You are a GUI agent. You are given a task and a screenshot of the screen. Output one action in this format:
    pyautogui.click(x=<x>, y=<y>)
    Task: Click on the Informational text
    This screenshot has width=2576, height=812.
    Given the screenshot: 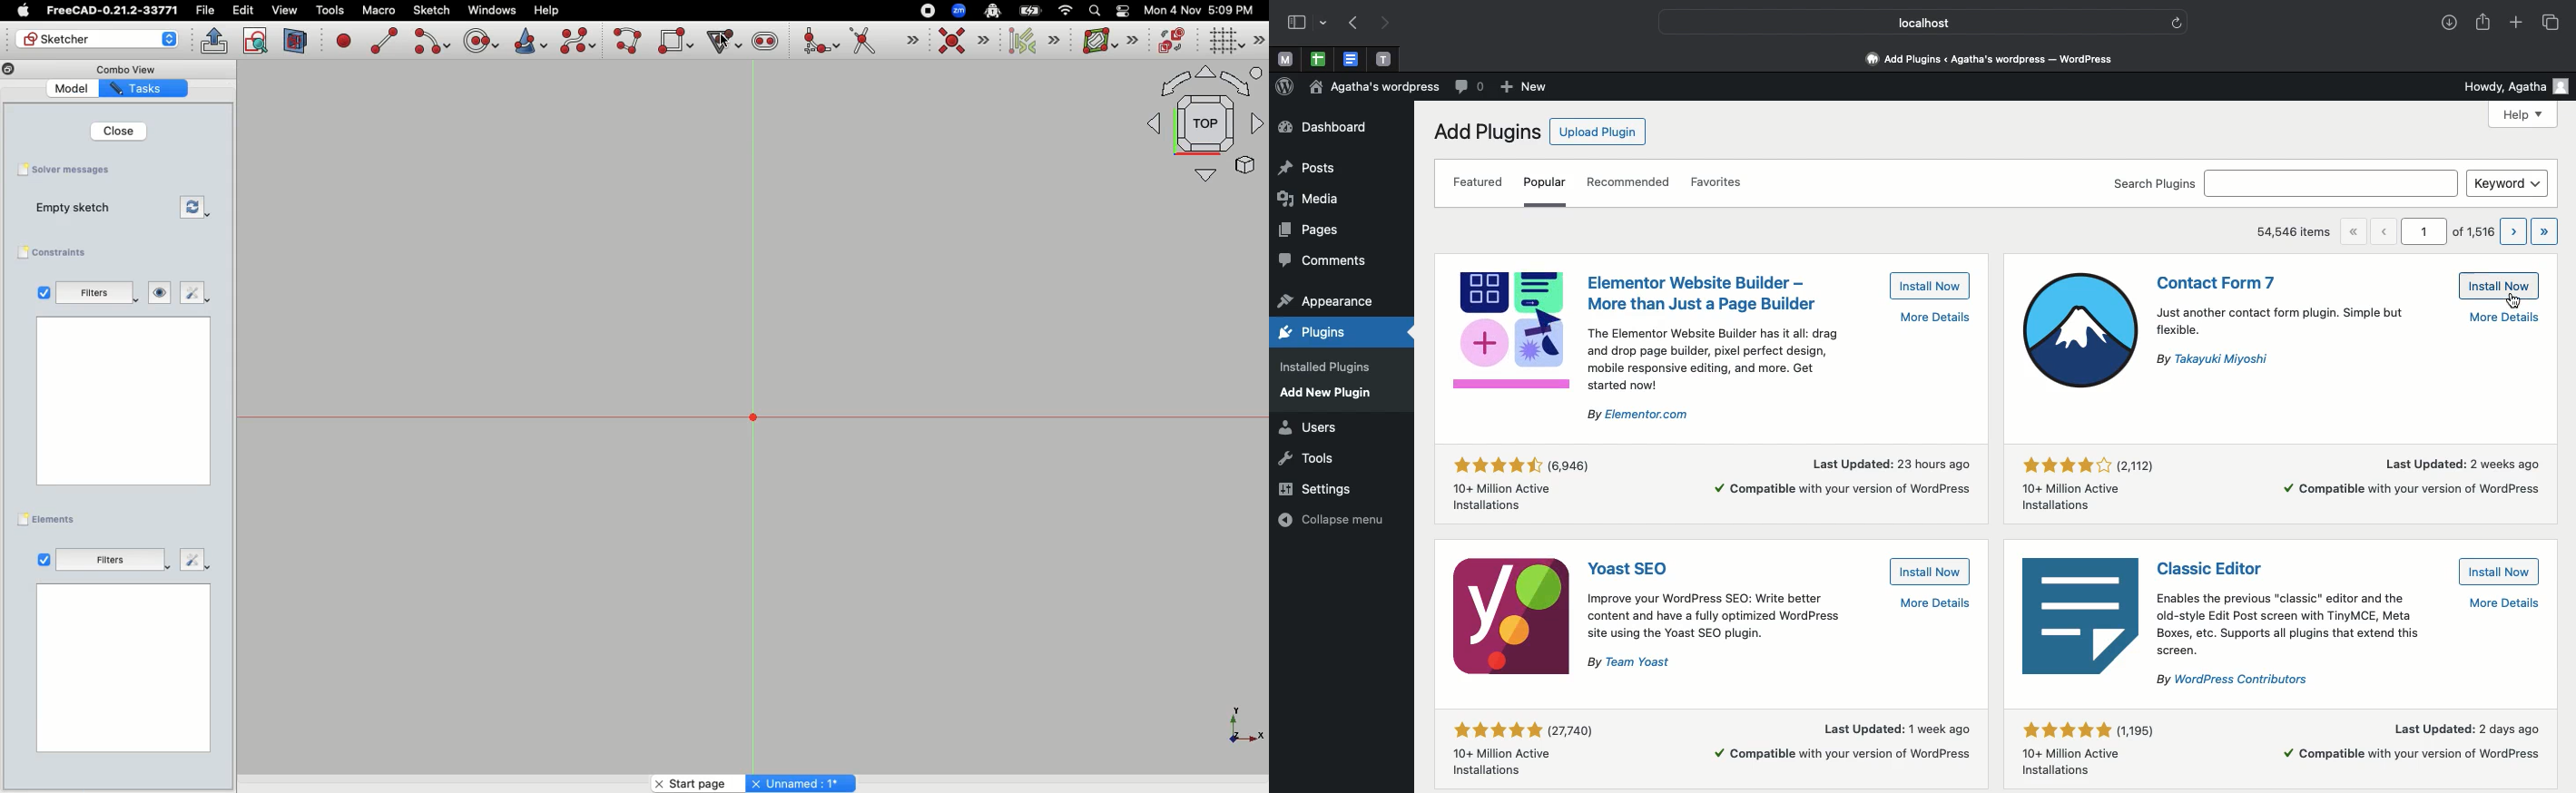 What is the action you would take?
    pyautogui.click(x=1712, y=373)
    